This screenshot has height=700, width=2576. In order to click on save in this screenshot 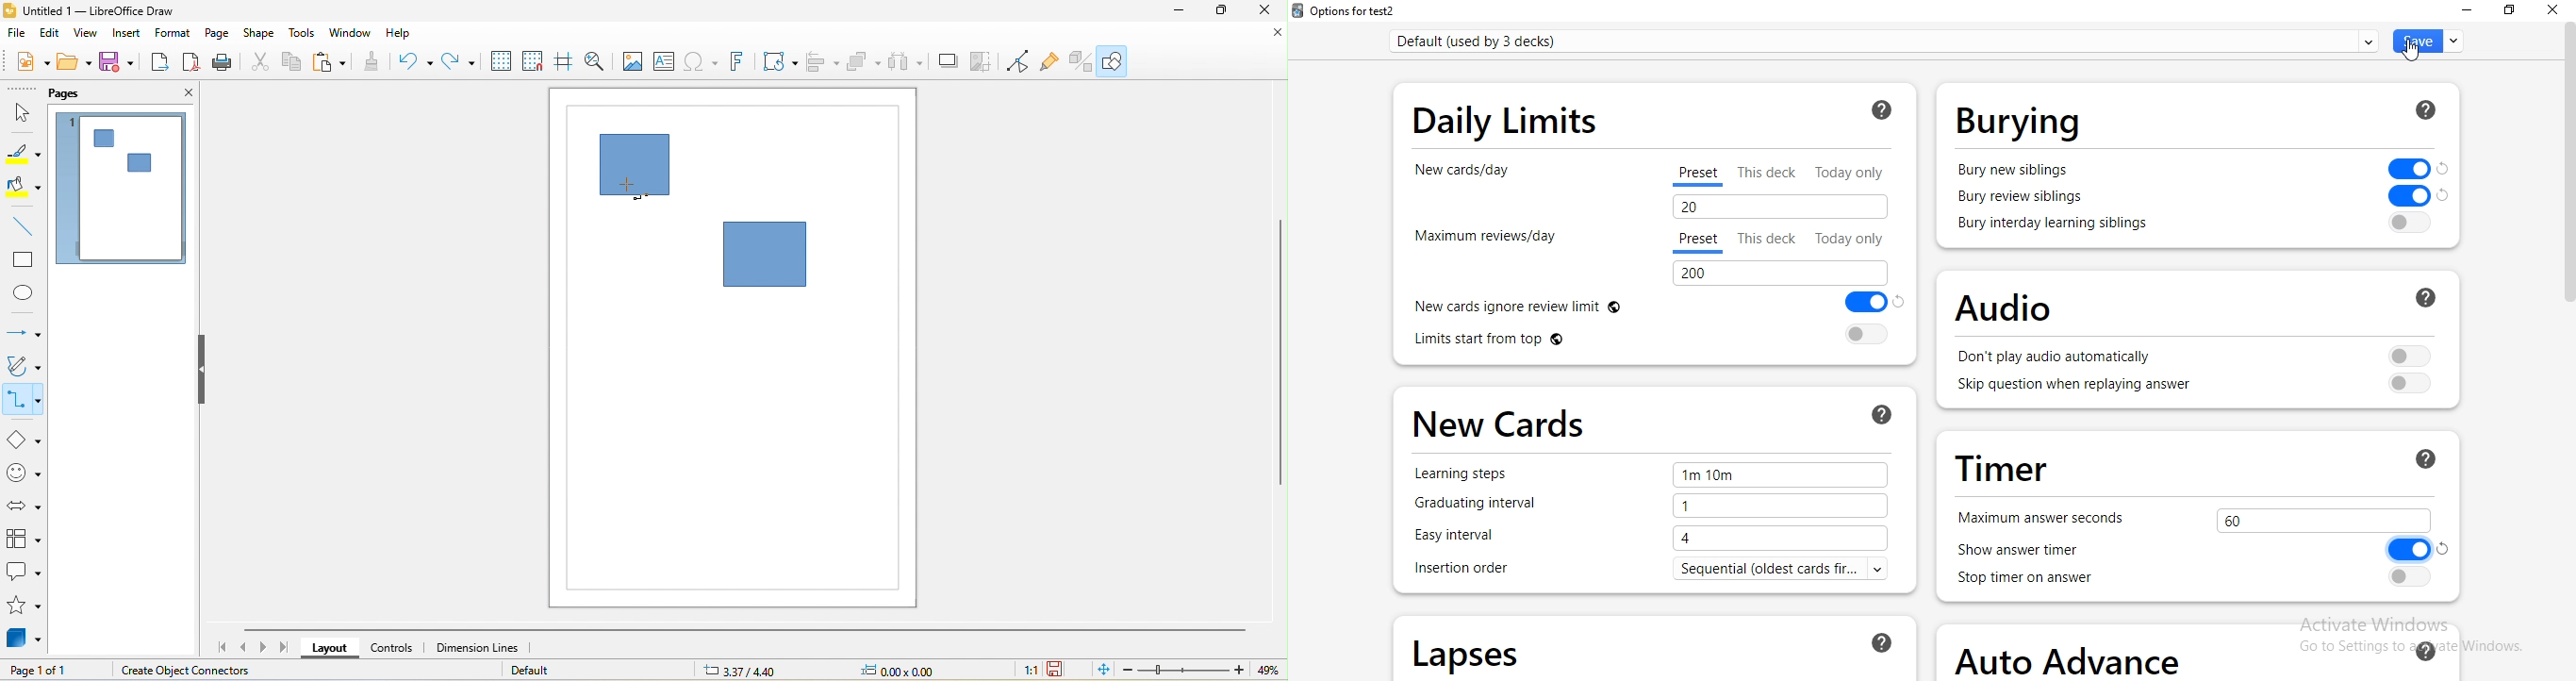, I will do `click(2429, 41)`.